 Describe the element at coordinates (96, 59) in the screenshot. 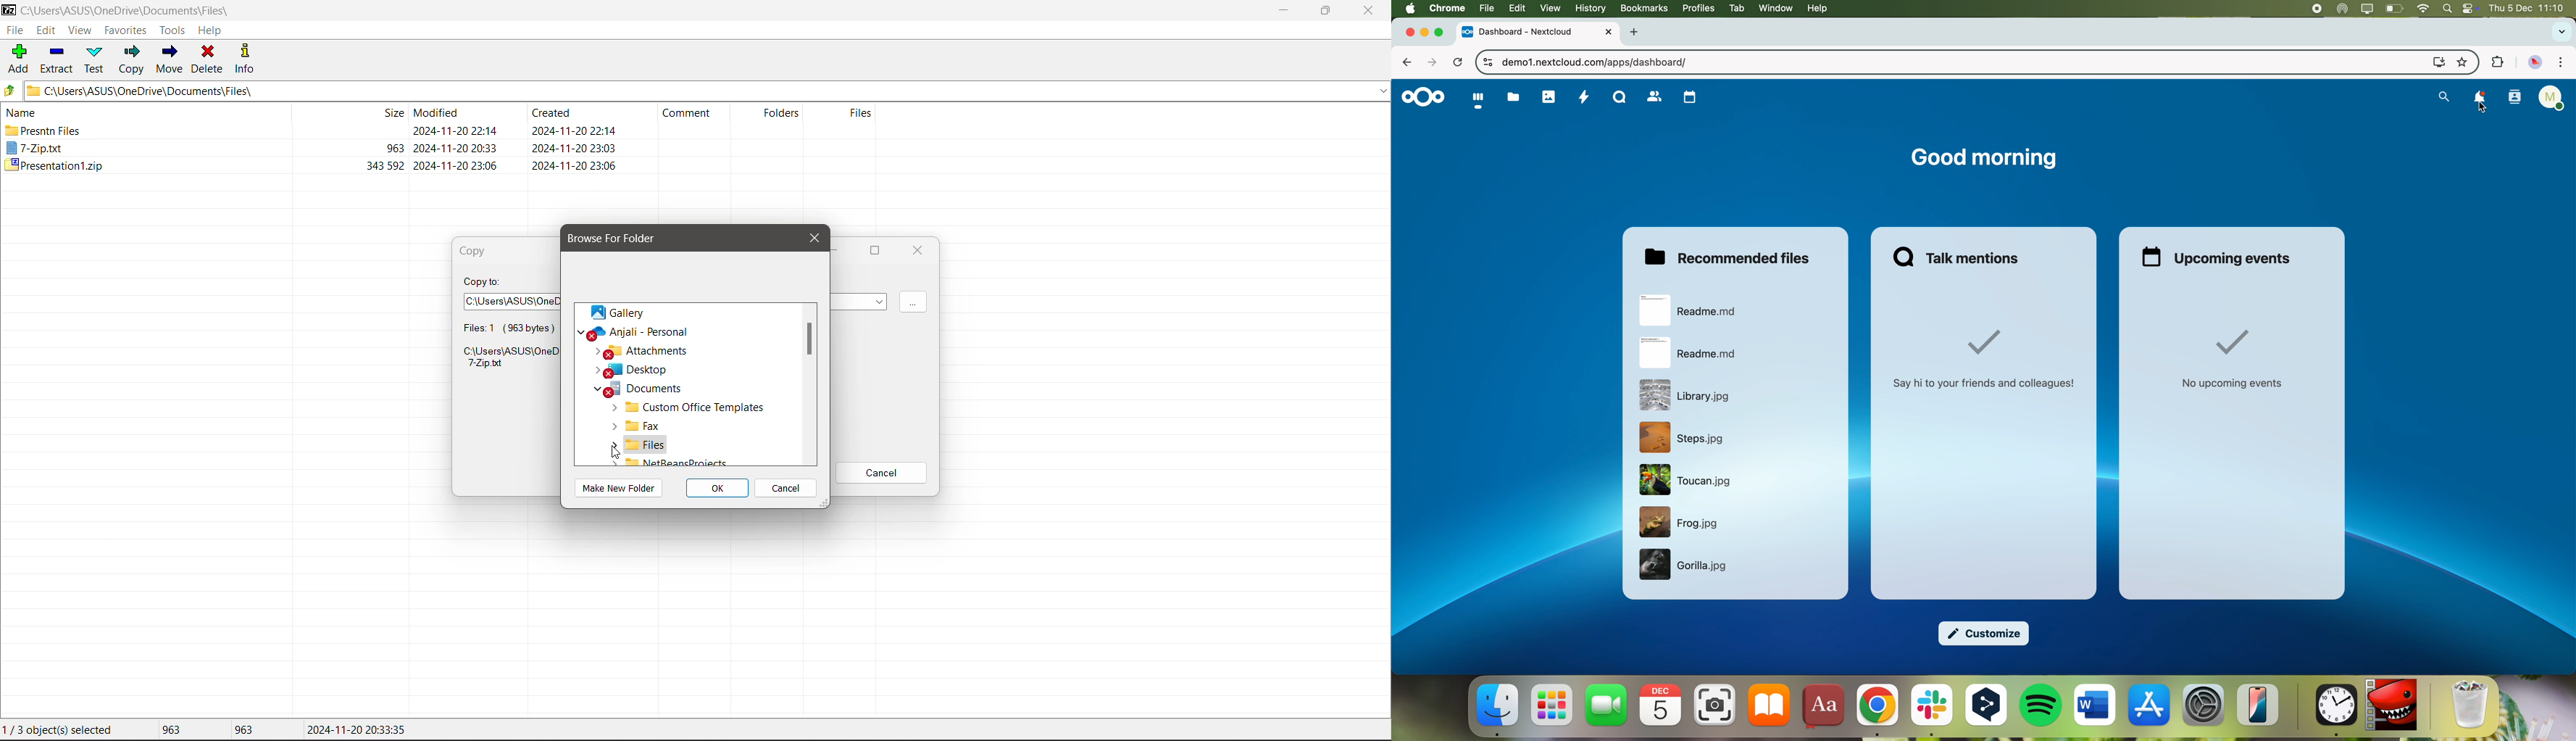

I see `Test` at that location.